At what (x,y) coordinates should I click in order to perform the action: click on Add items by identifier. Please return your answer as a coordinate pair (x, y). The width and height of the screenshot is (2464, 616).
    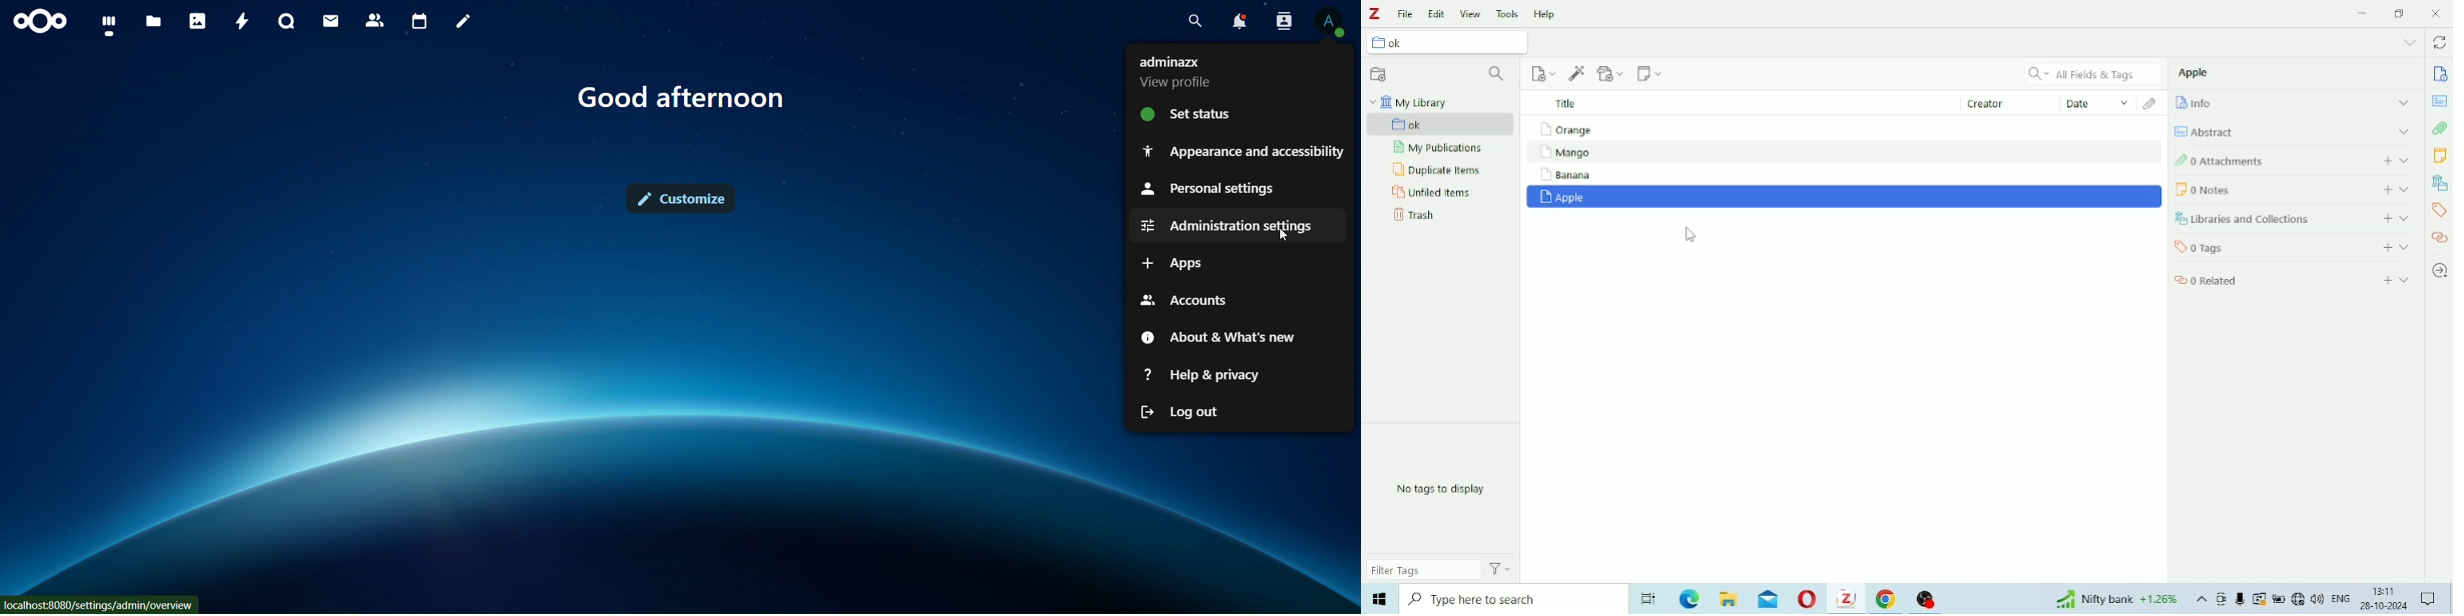
    Looking at the image, I should click on (1577, 73).